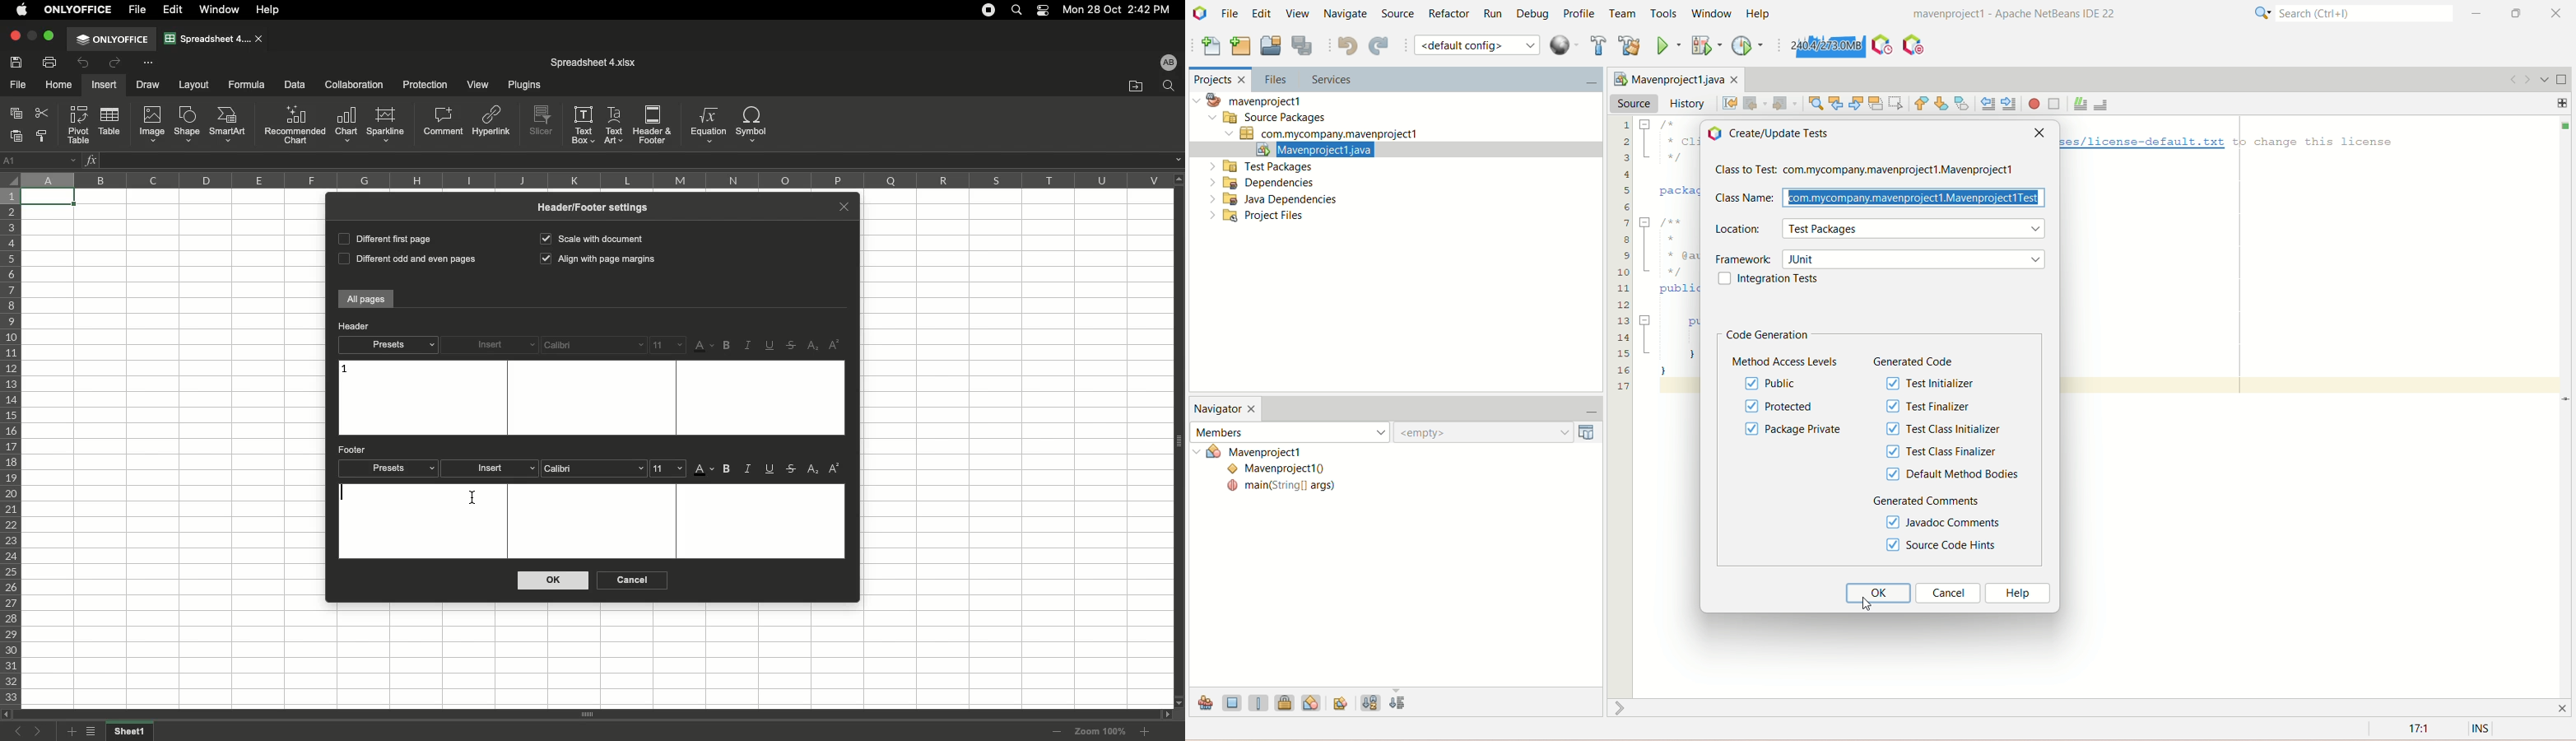 The width and height of the screenshot is (2576, 756). What do you see at coordinates (207, 38) in the screenshot?
I see `Spreadsheet tab` at bounding box center [207, 38].